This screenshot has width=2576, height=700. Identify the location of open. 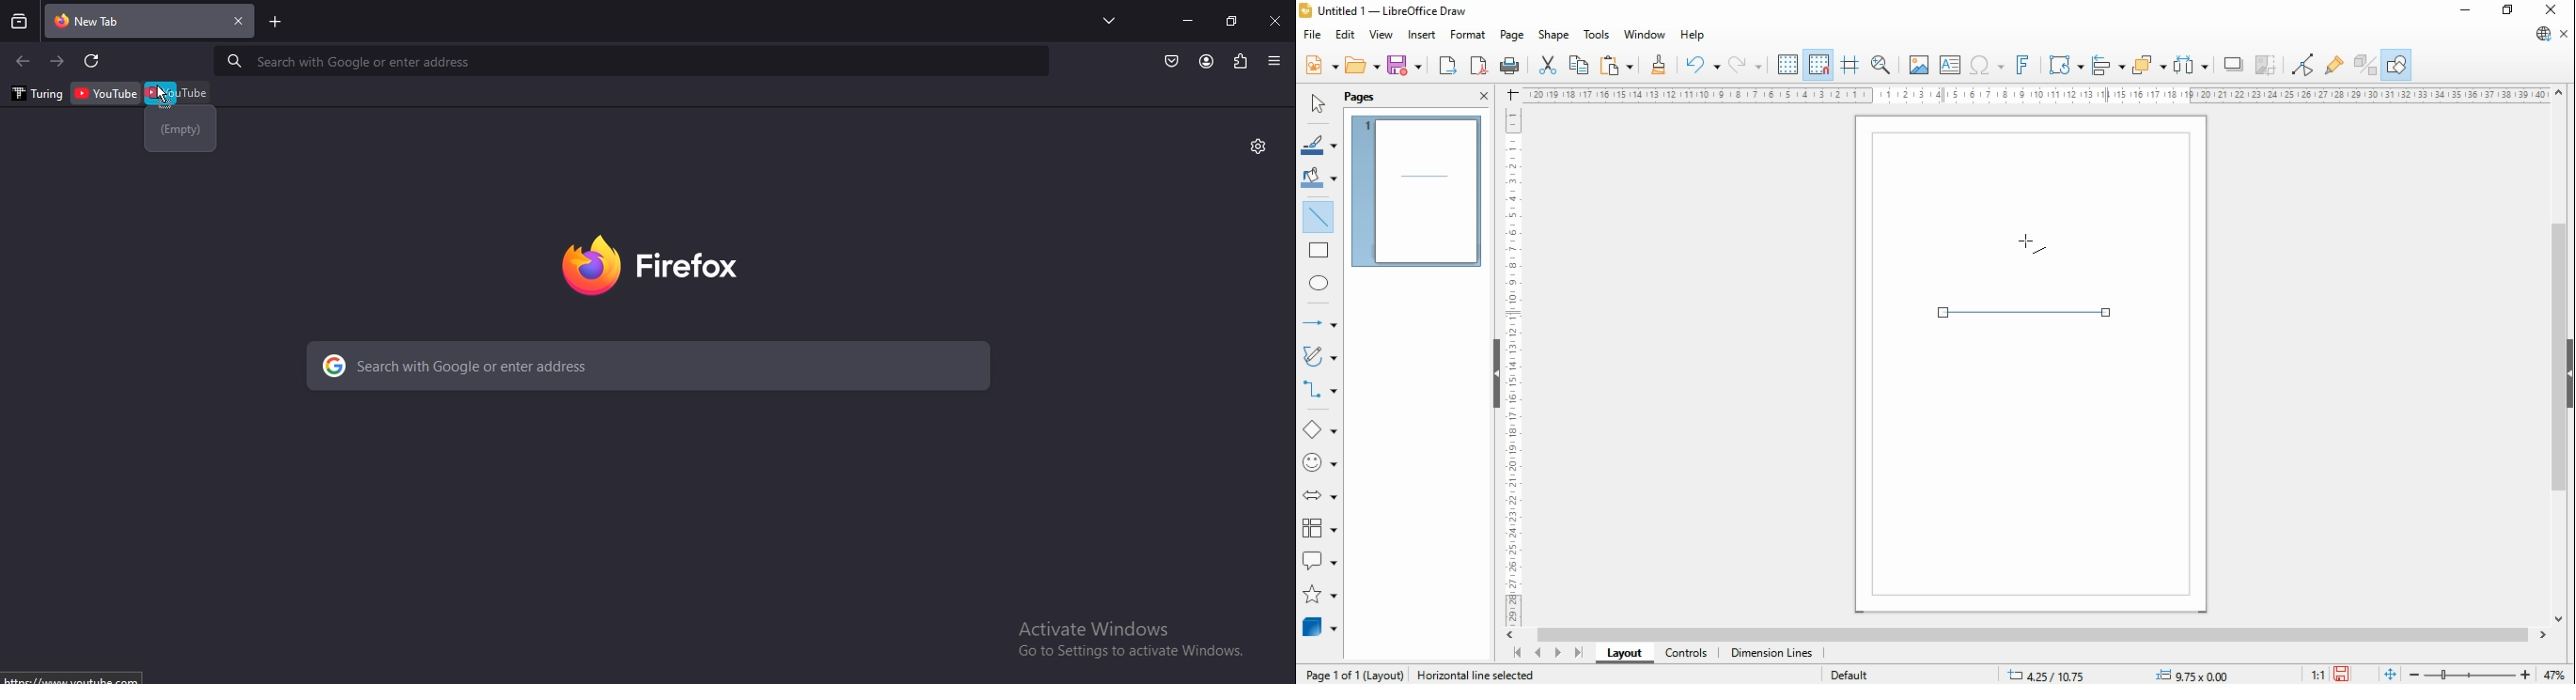
(1364, 65).